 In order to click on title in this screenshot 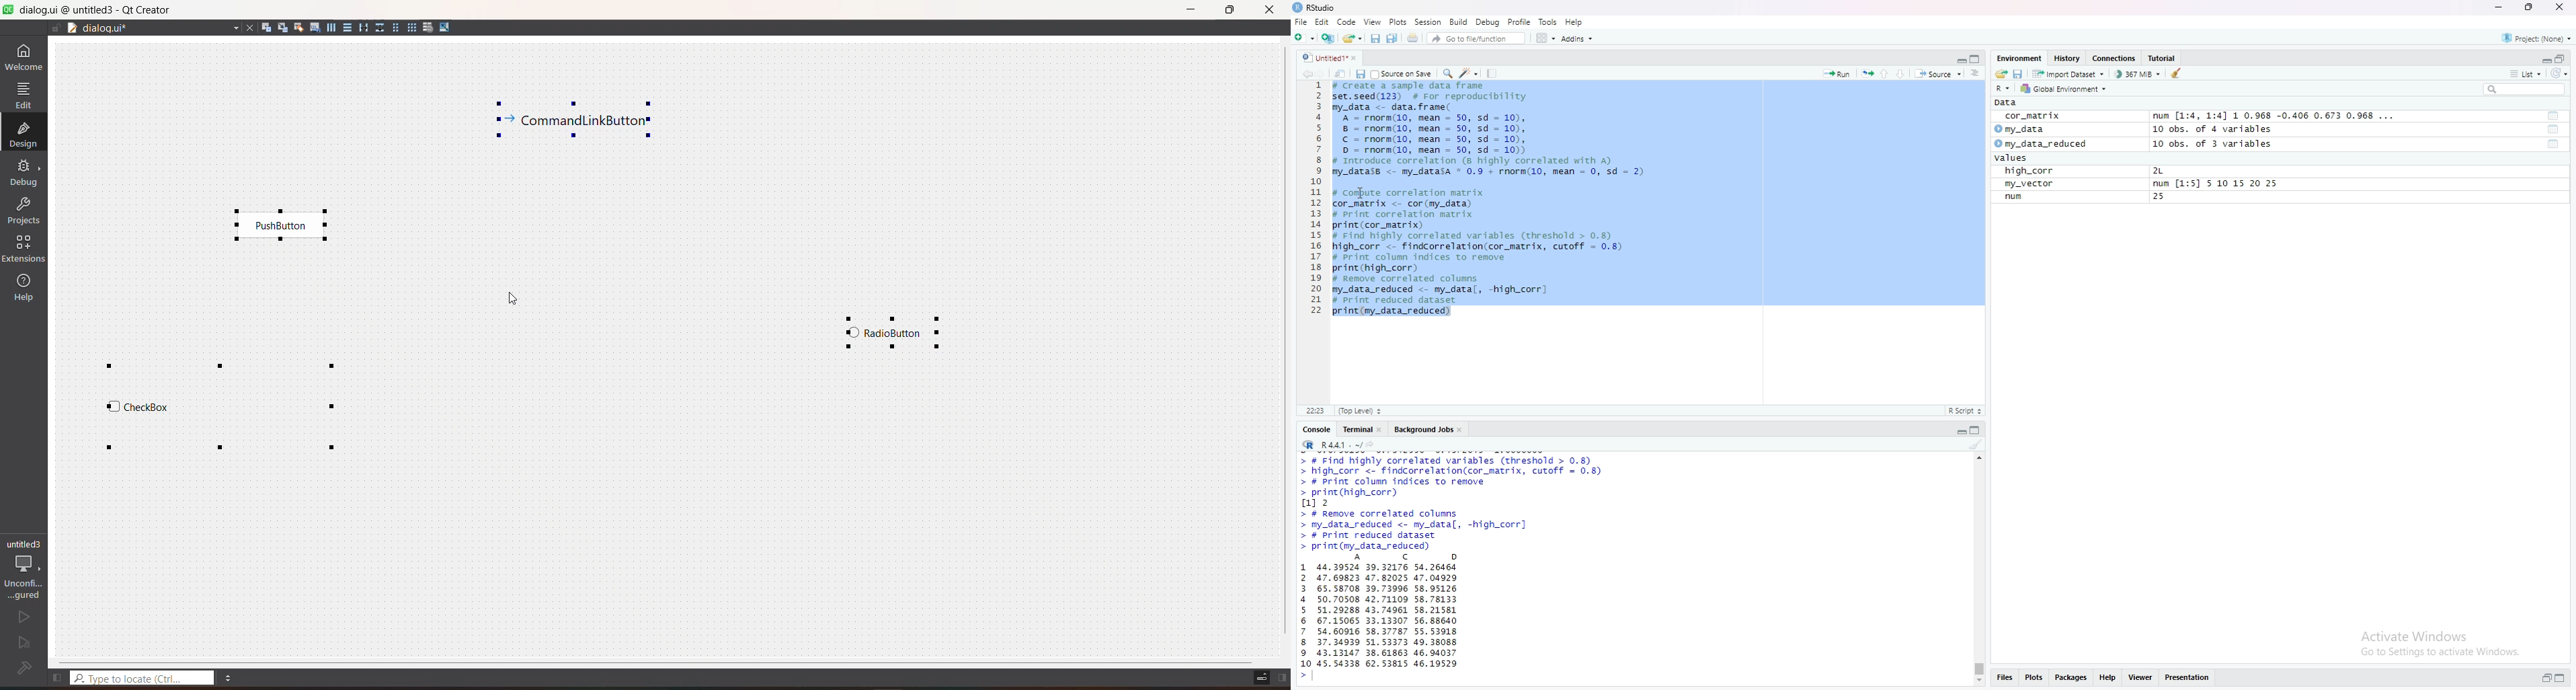, I will do `click(95, 10)`.